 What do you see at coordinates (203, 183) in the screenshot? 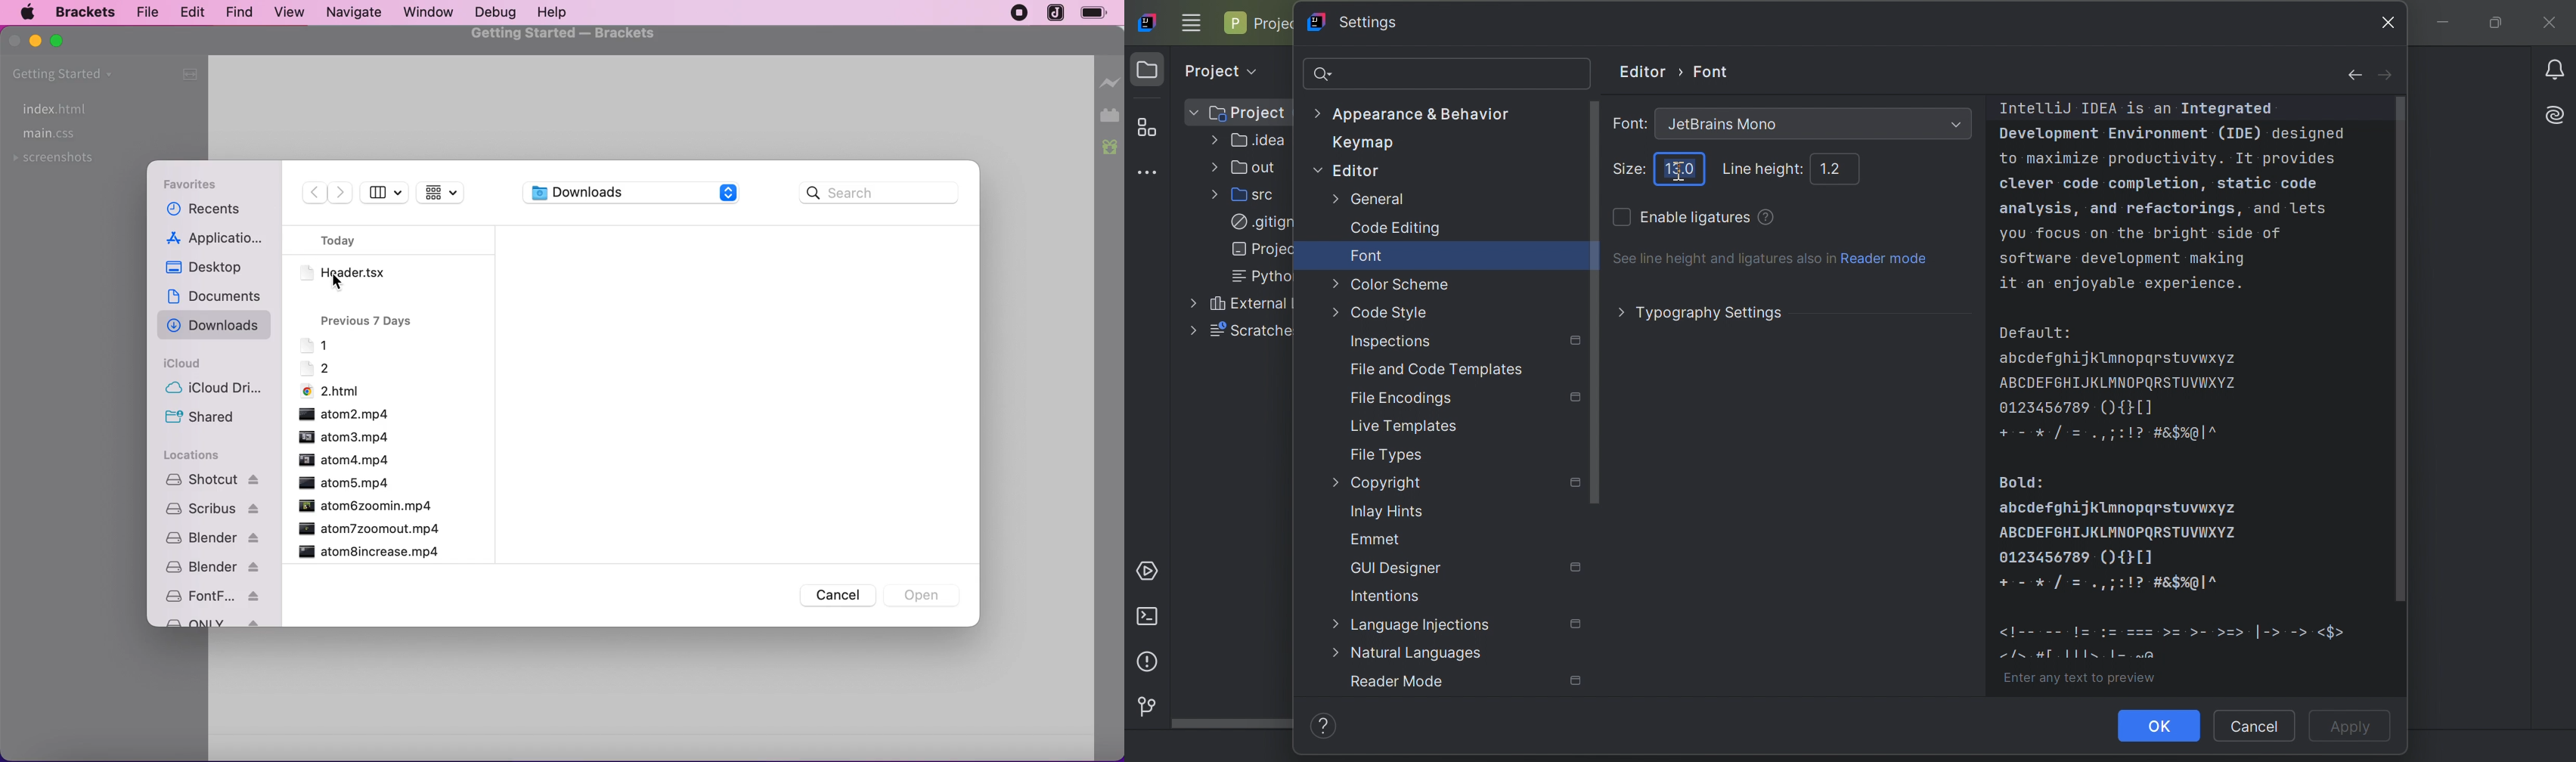
I see `favorites` at bounding box center [203, 183].